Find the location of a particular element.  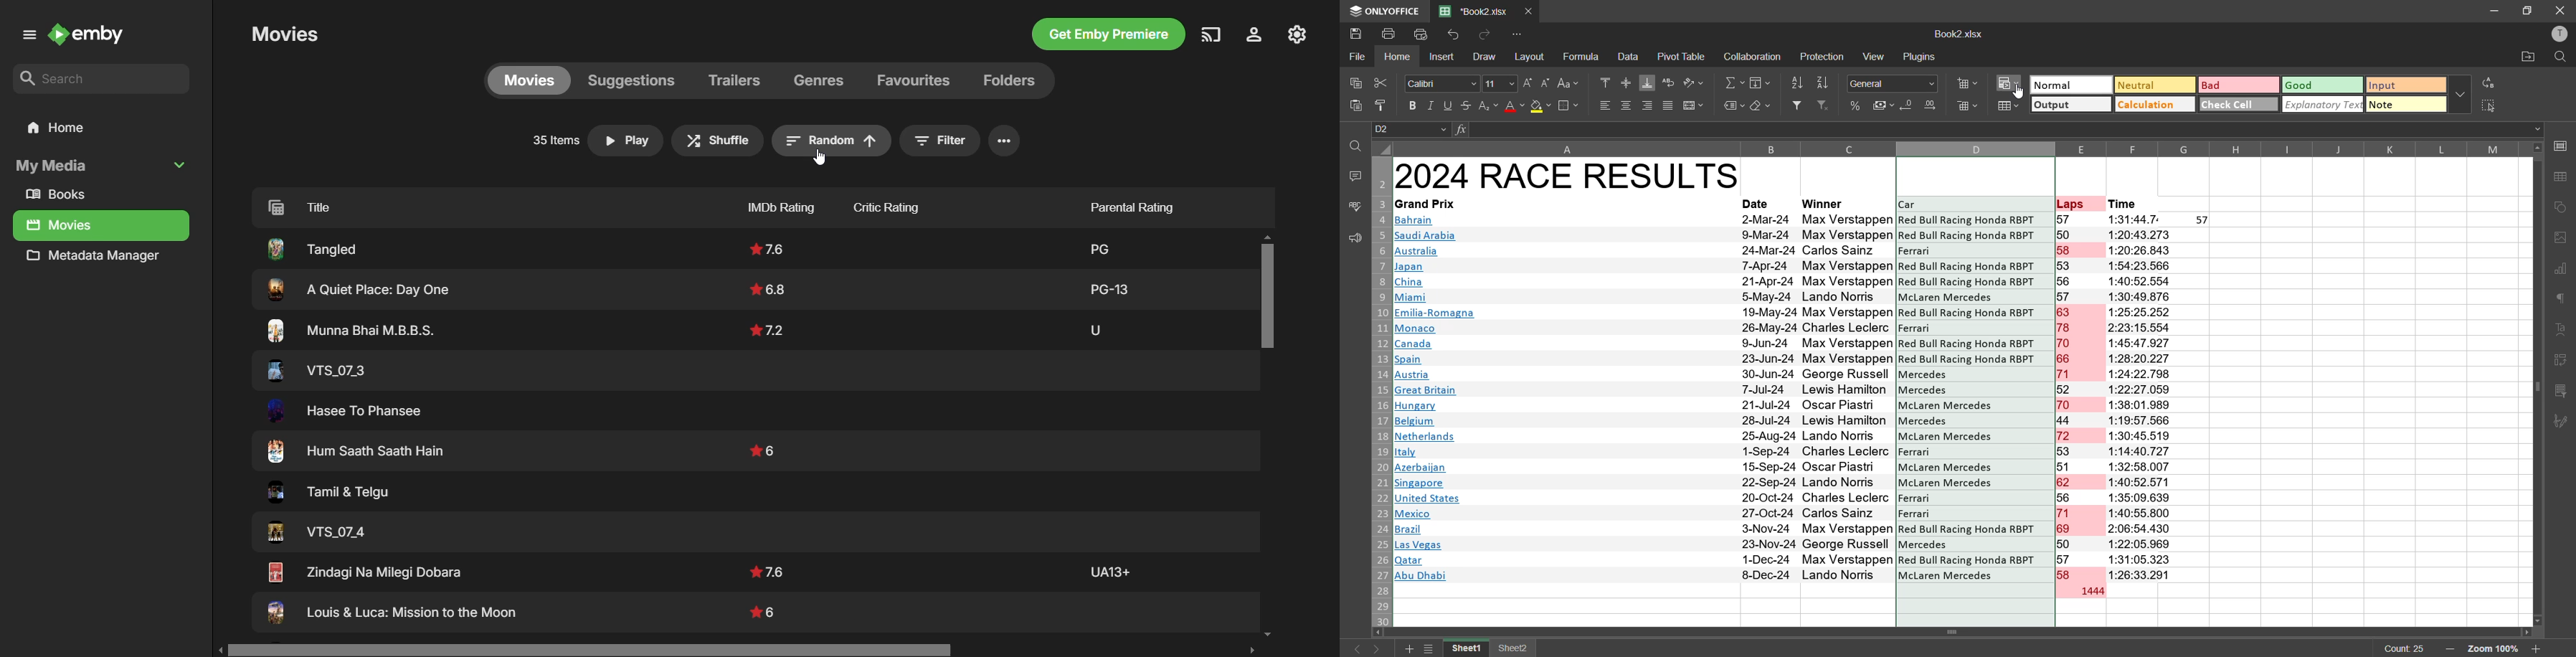

copy style is located at coordinates (1385, 106).